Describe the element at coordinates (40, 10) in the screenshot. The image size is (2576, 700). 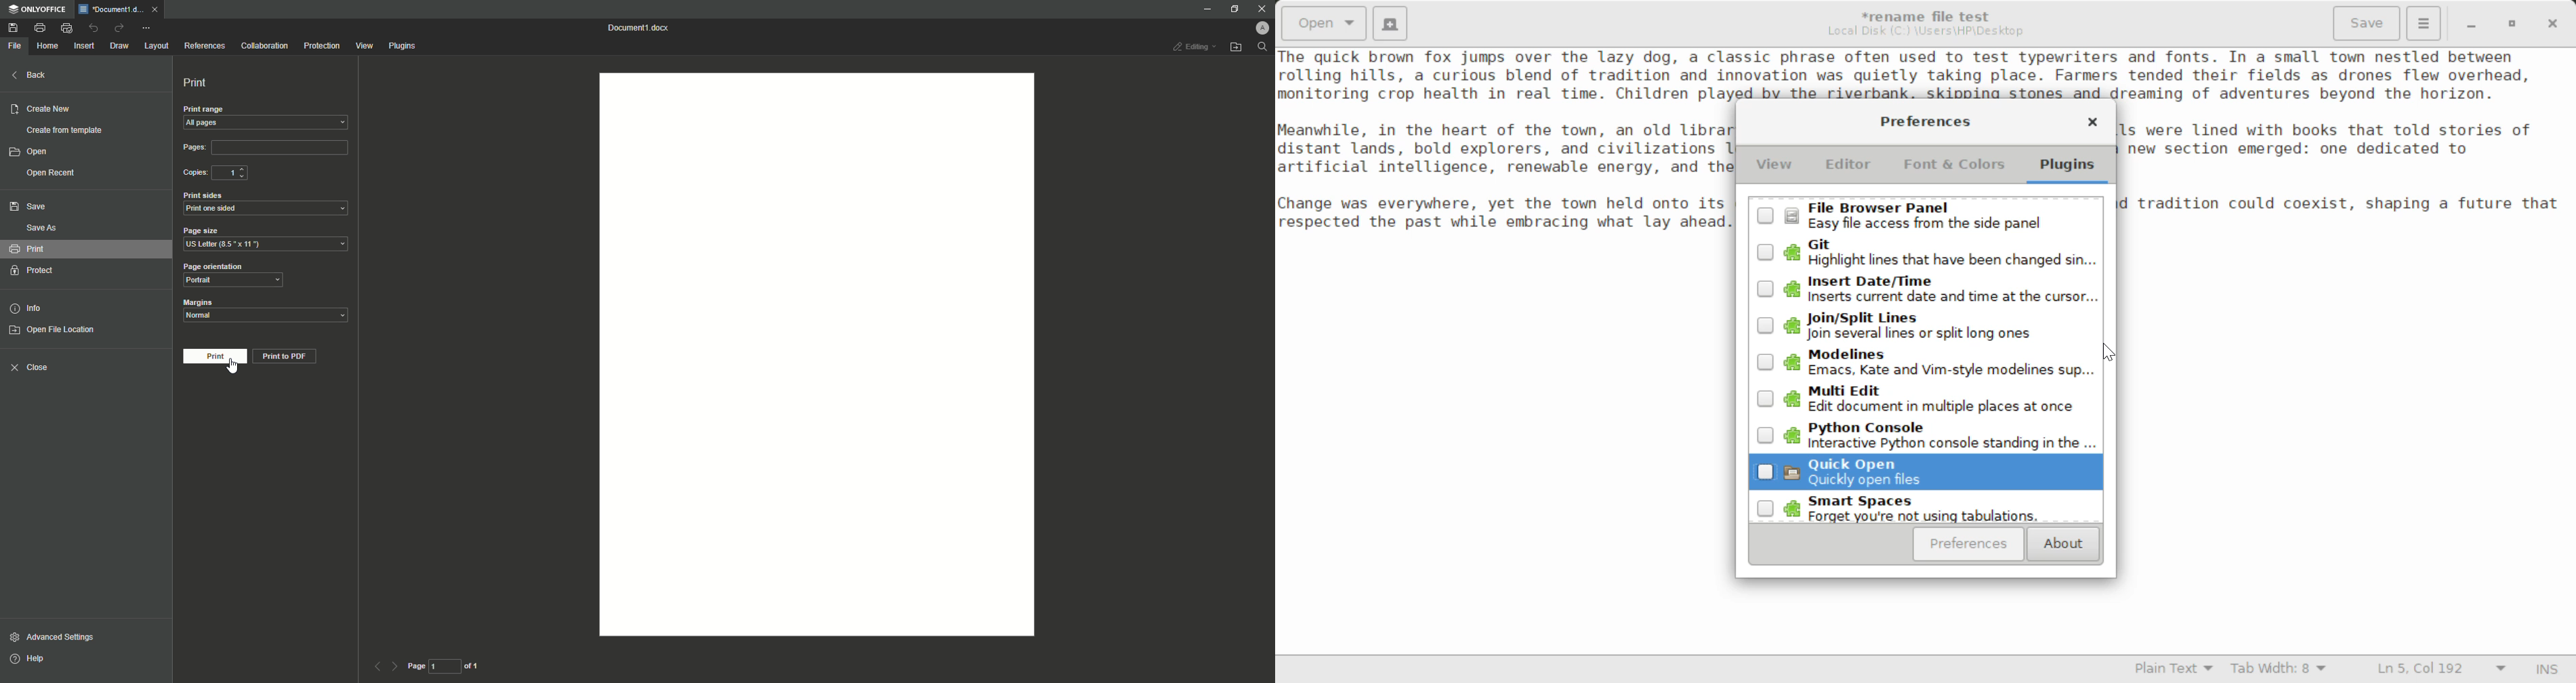
I see `ONLYOFFICE` at that location.